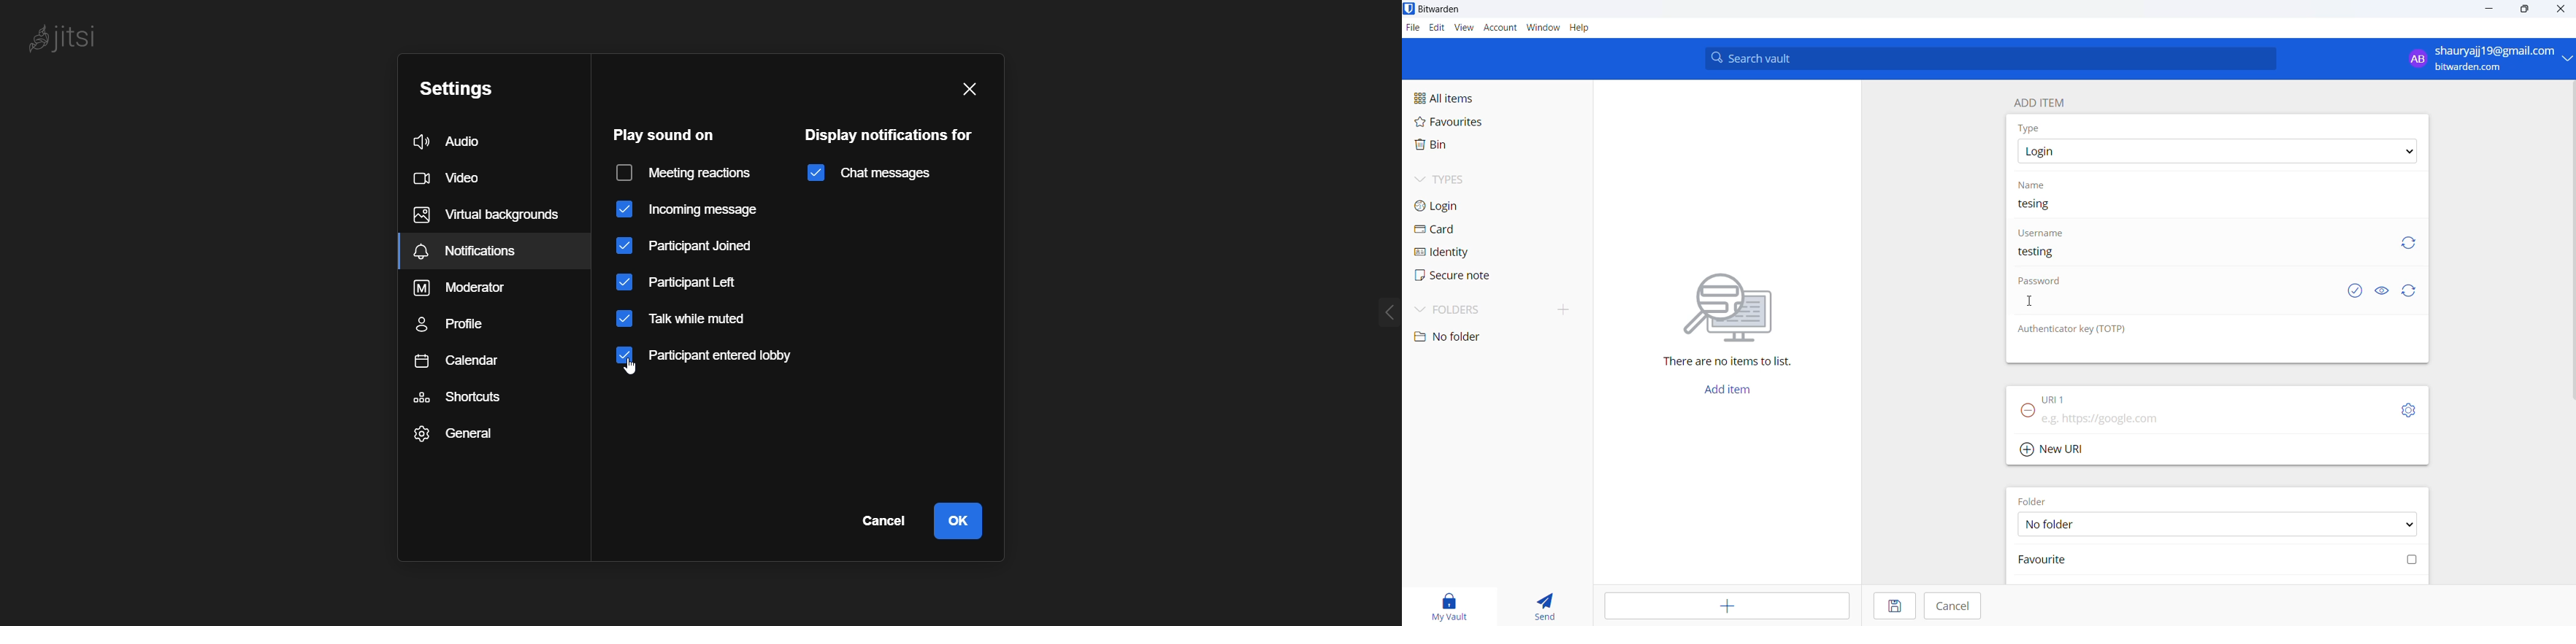 This screenshot has height=644, width=2576. What do you see at coordinates (640, 374) in the screenshot?
I see `cursor` at bounding box center [640, 374].